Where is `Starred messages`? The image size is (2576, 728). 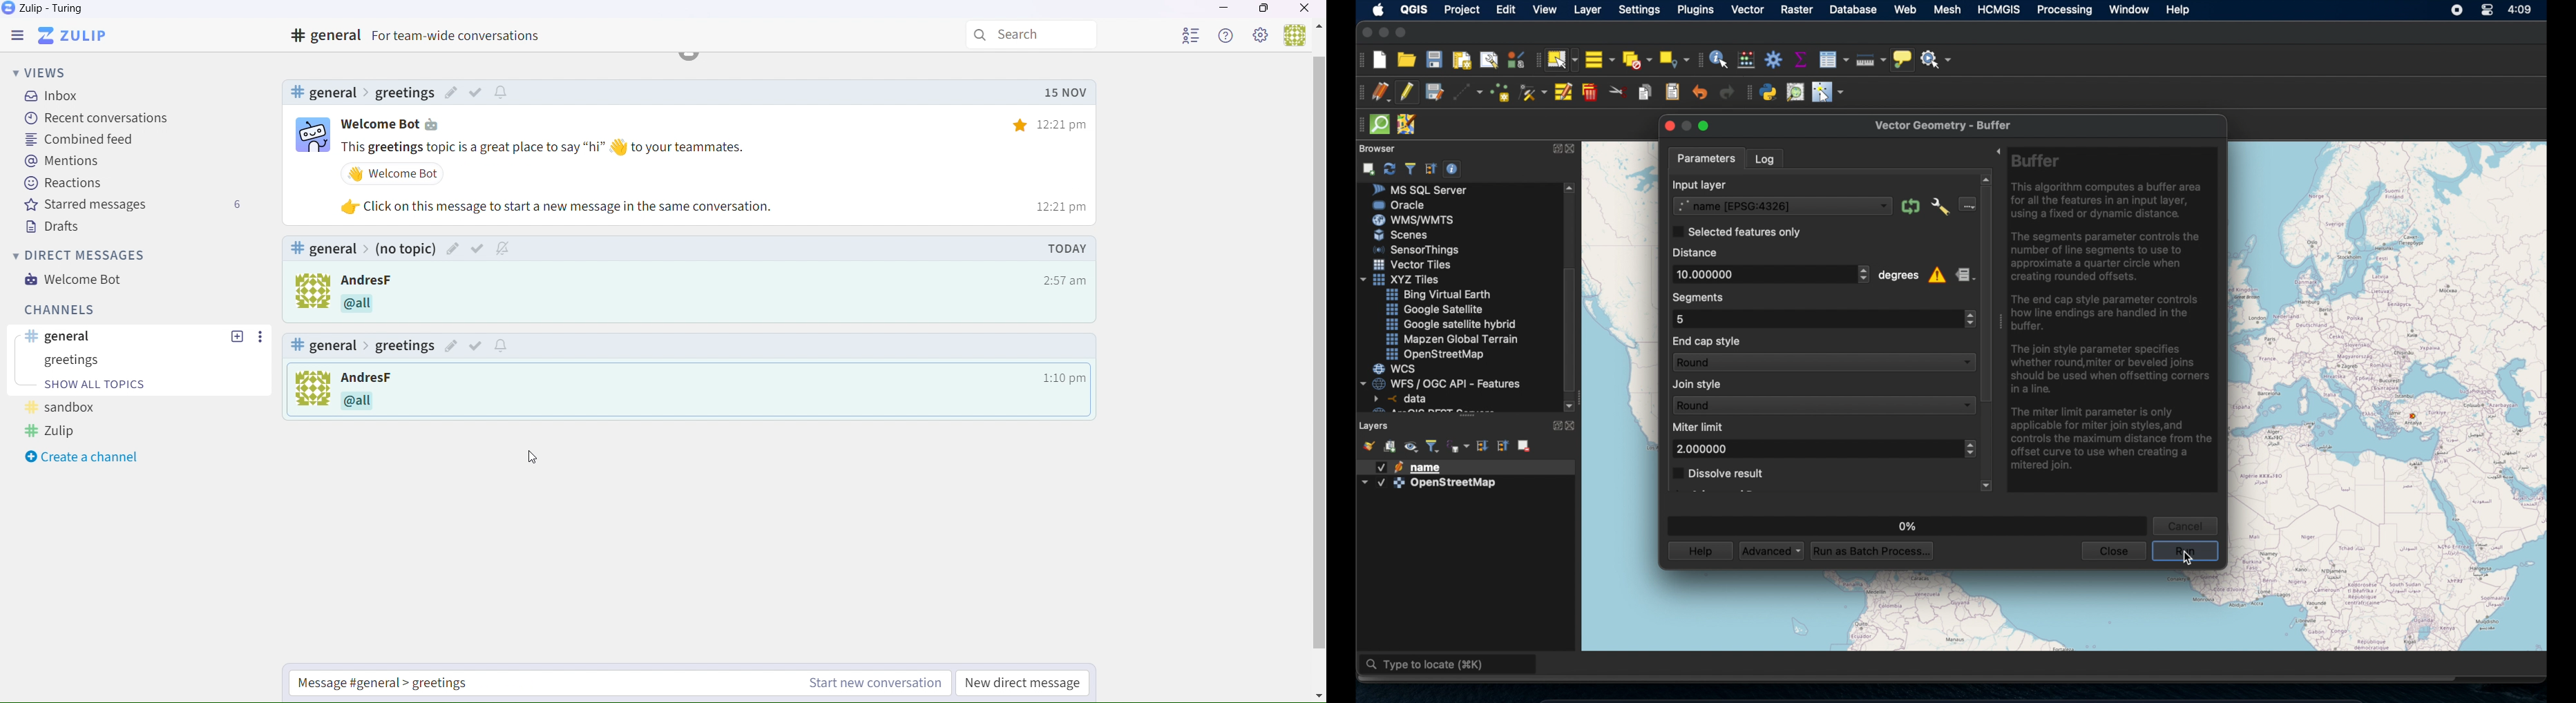
Starred messages is located at coordinates (133, 207).